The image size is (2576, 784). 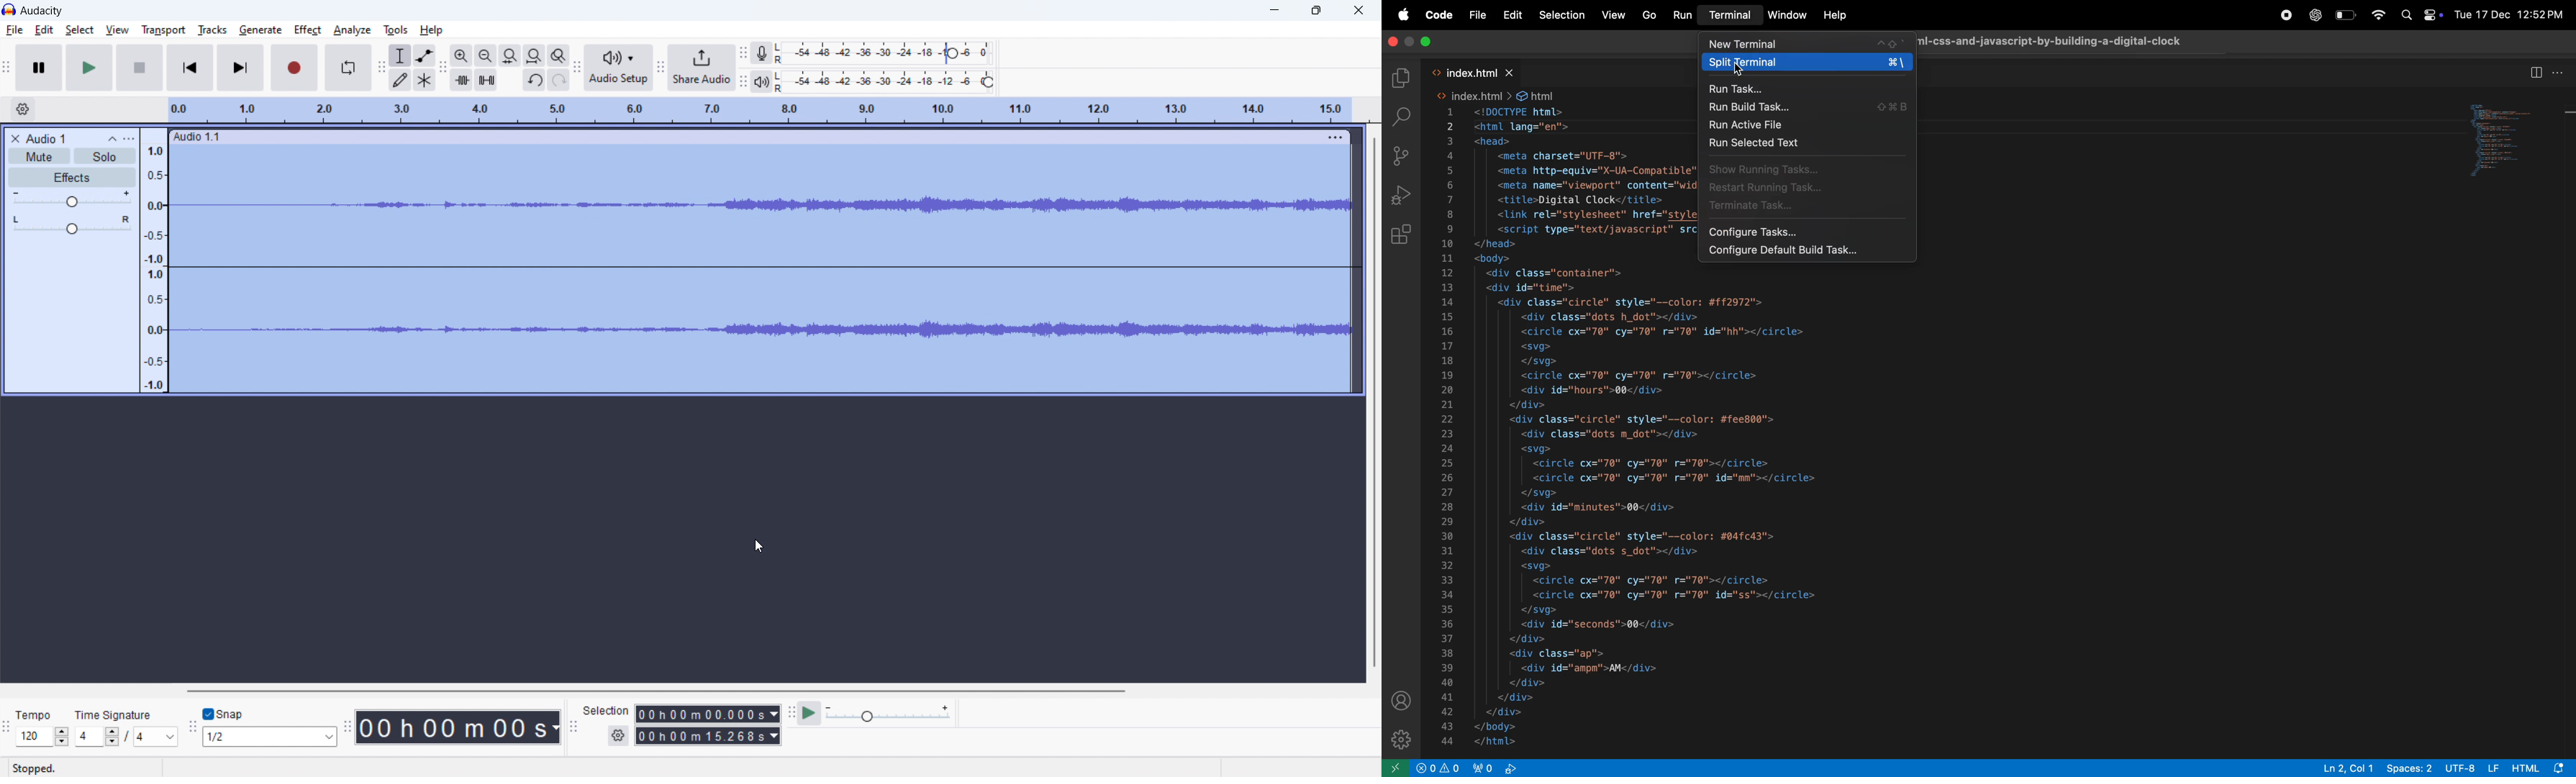 I want to click on Run bulid task, so click(x=1806, y=108).